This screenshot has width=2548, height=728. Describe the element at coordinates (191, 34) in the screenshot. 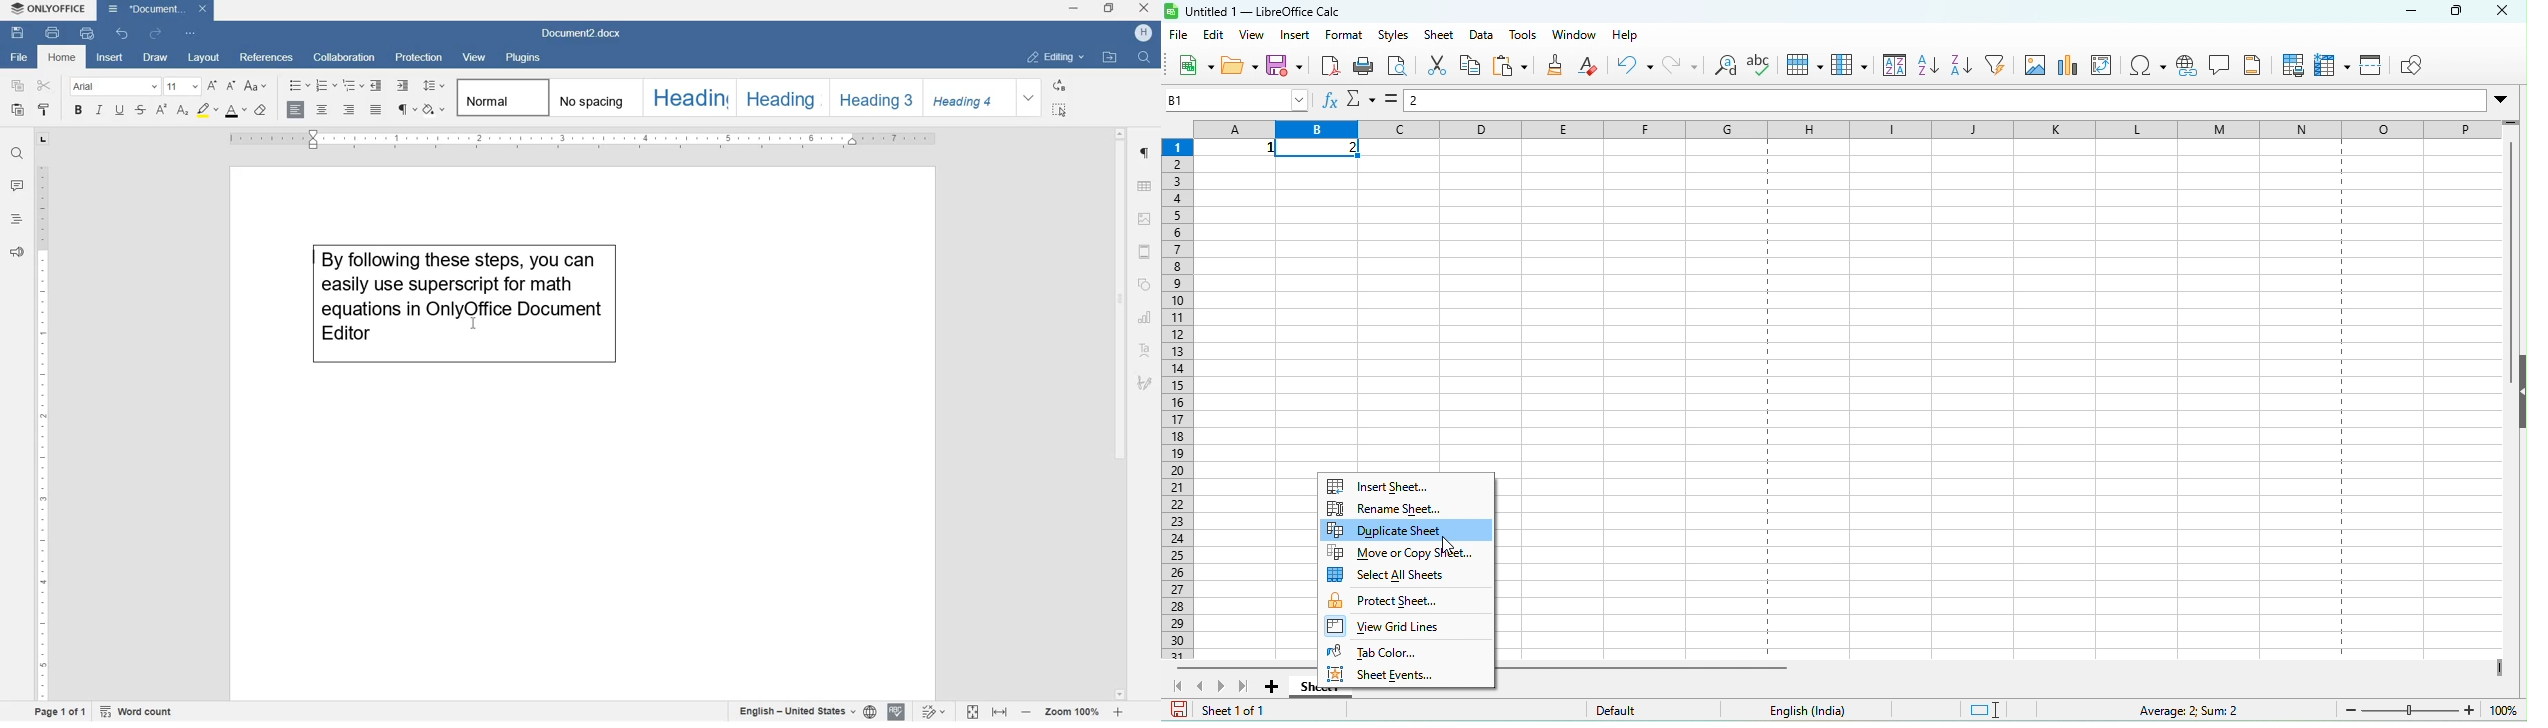

I see `customize quick access toolbar` at that location.